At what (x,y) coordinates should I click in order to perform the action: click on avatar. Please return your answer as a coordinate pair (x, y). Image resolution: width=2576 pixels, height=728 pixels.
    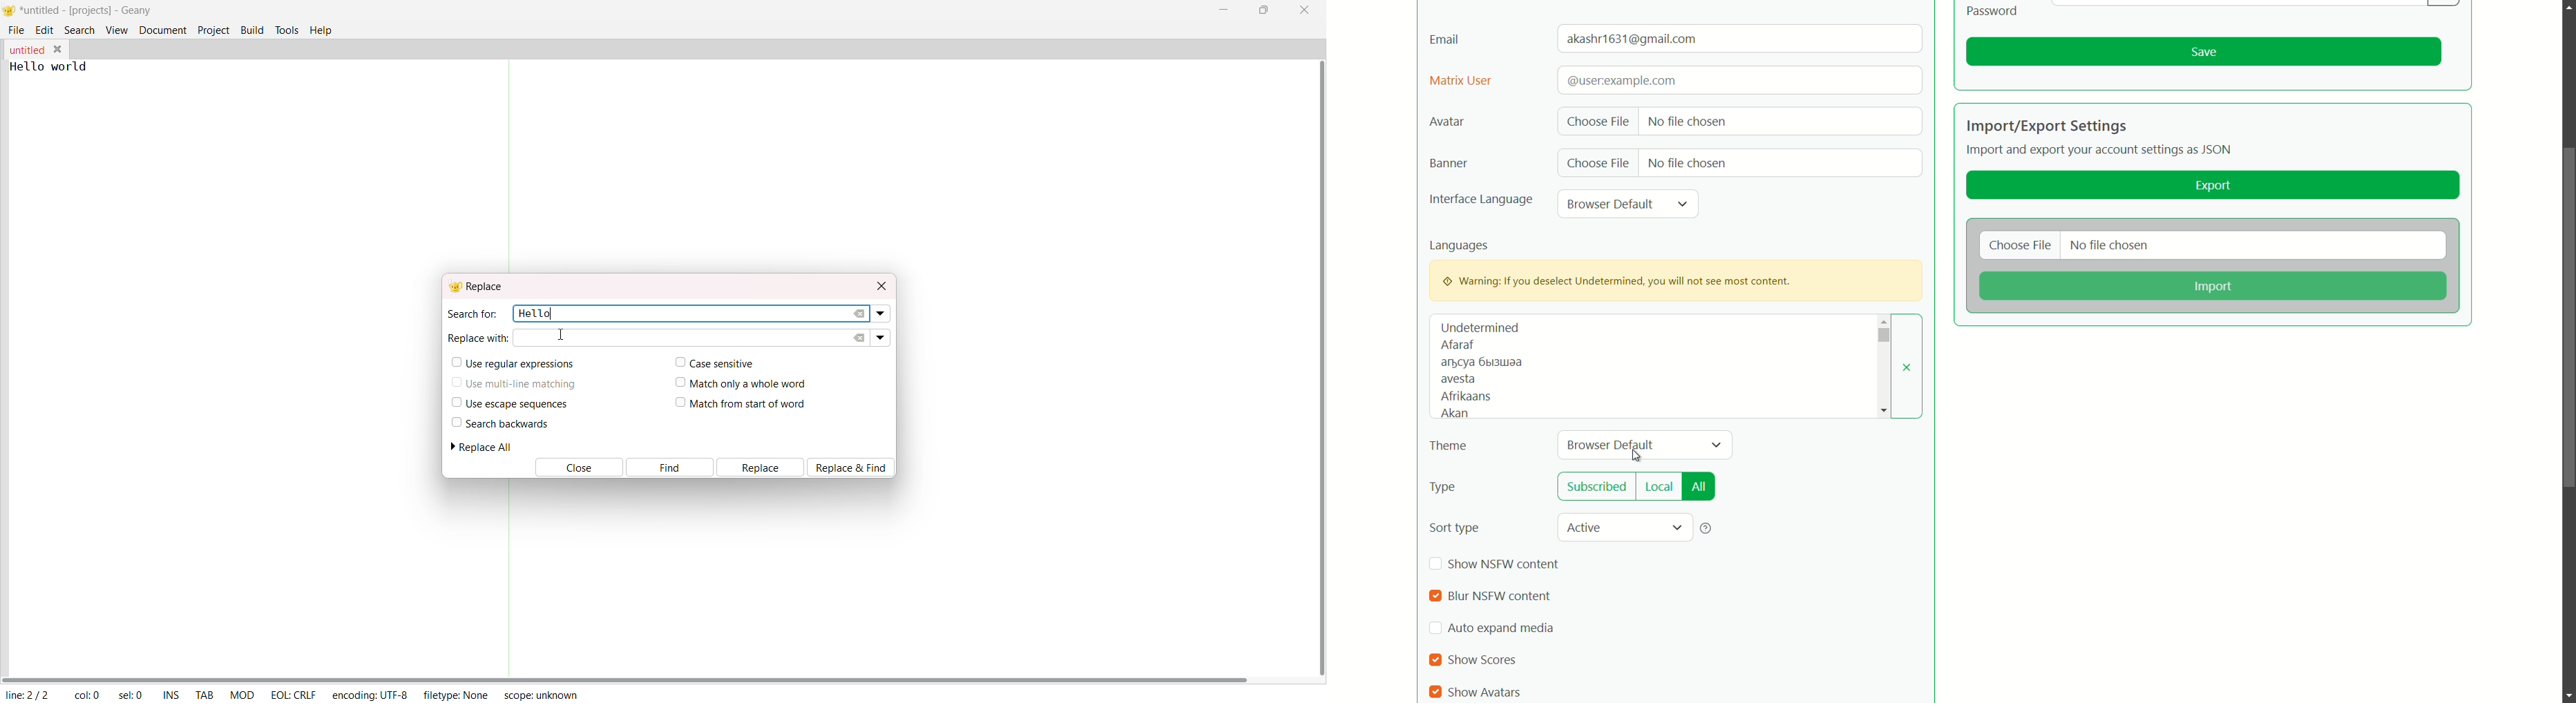
    Looking at the image, I should click on (1447, 122).